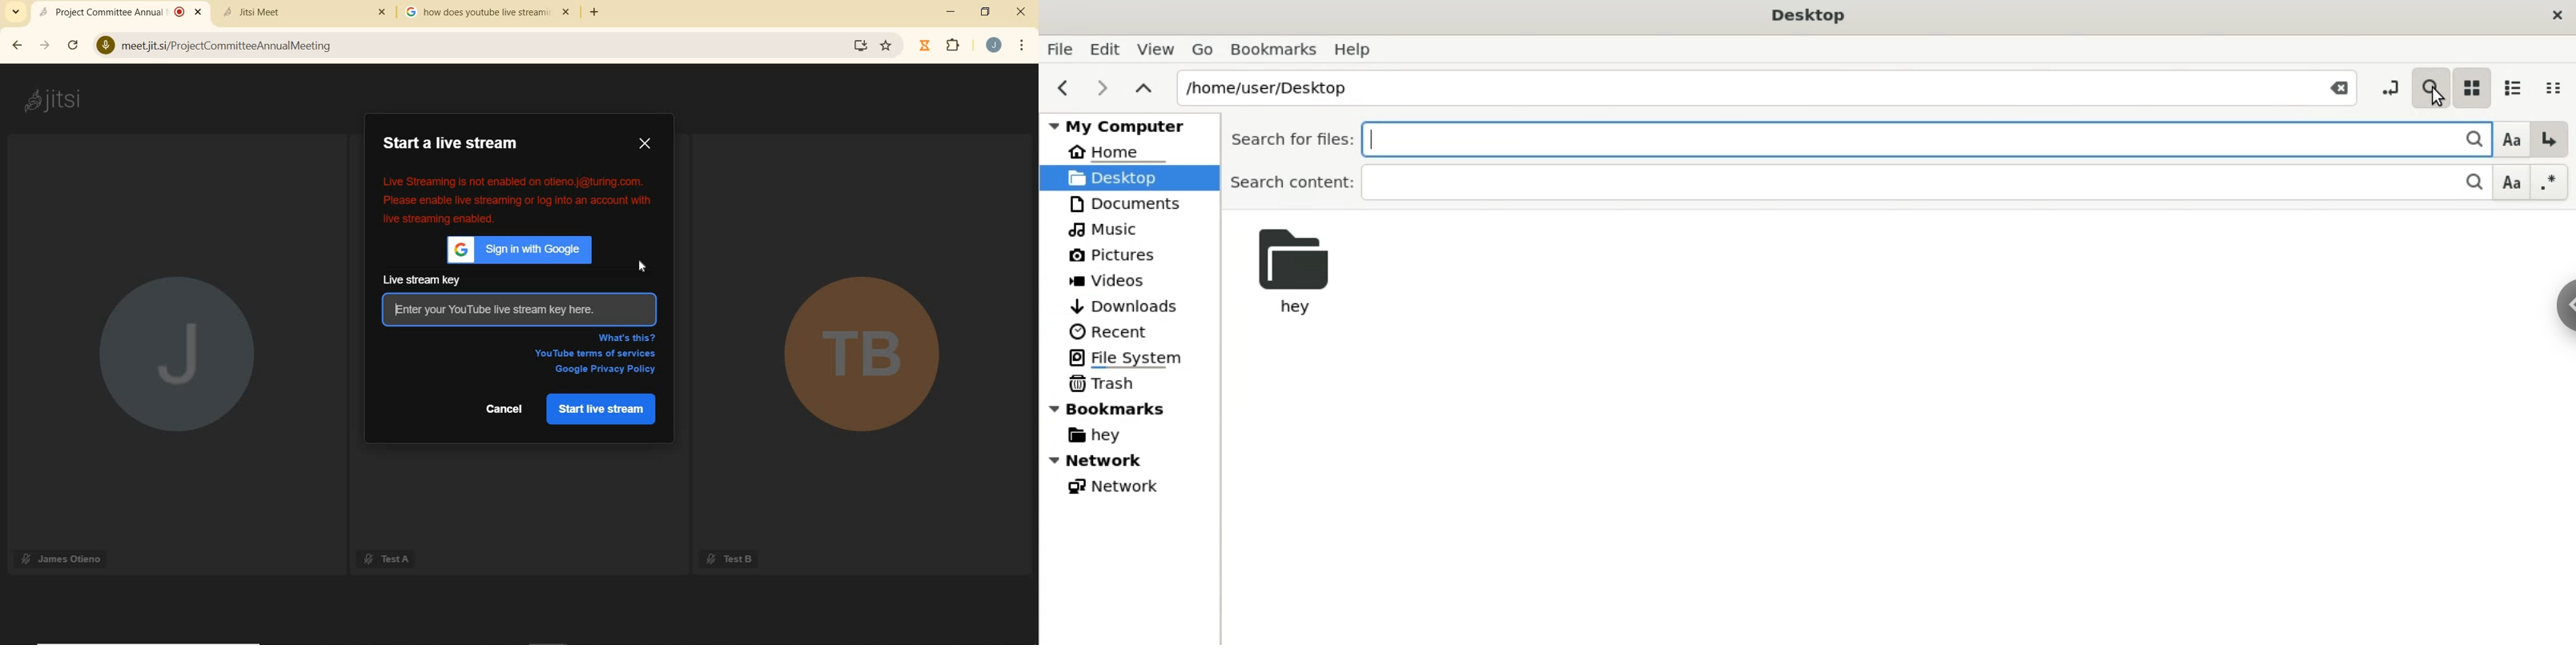 Image resolution: width=2576 pixels, height=672 pixels. Describe the element at coordinates (861, 46) in the screenshot. I see `Install Google Meet` at that location.